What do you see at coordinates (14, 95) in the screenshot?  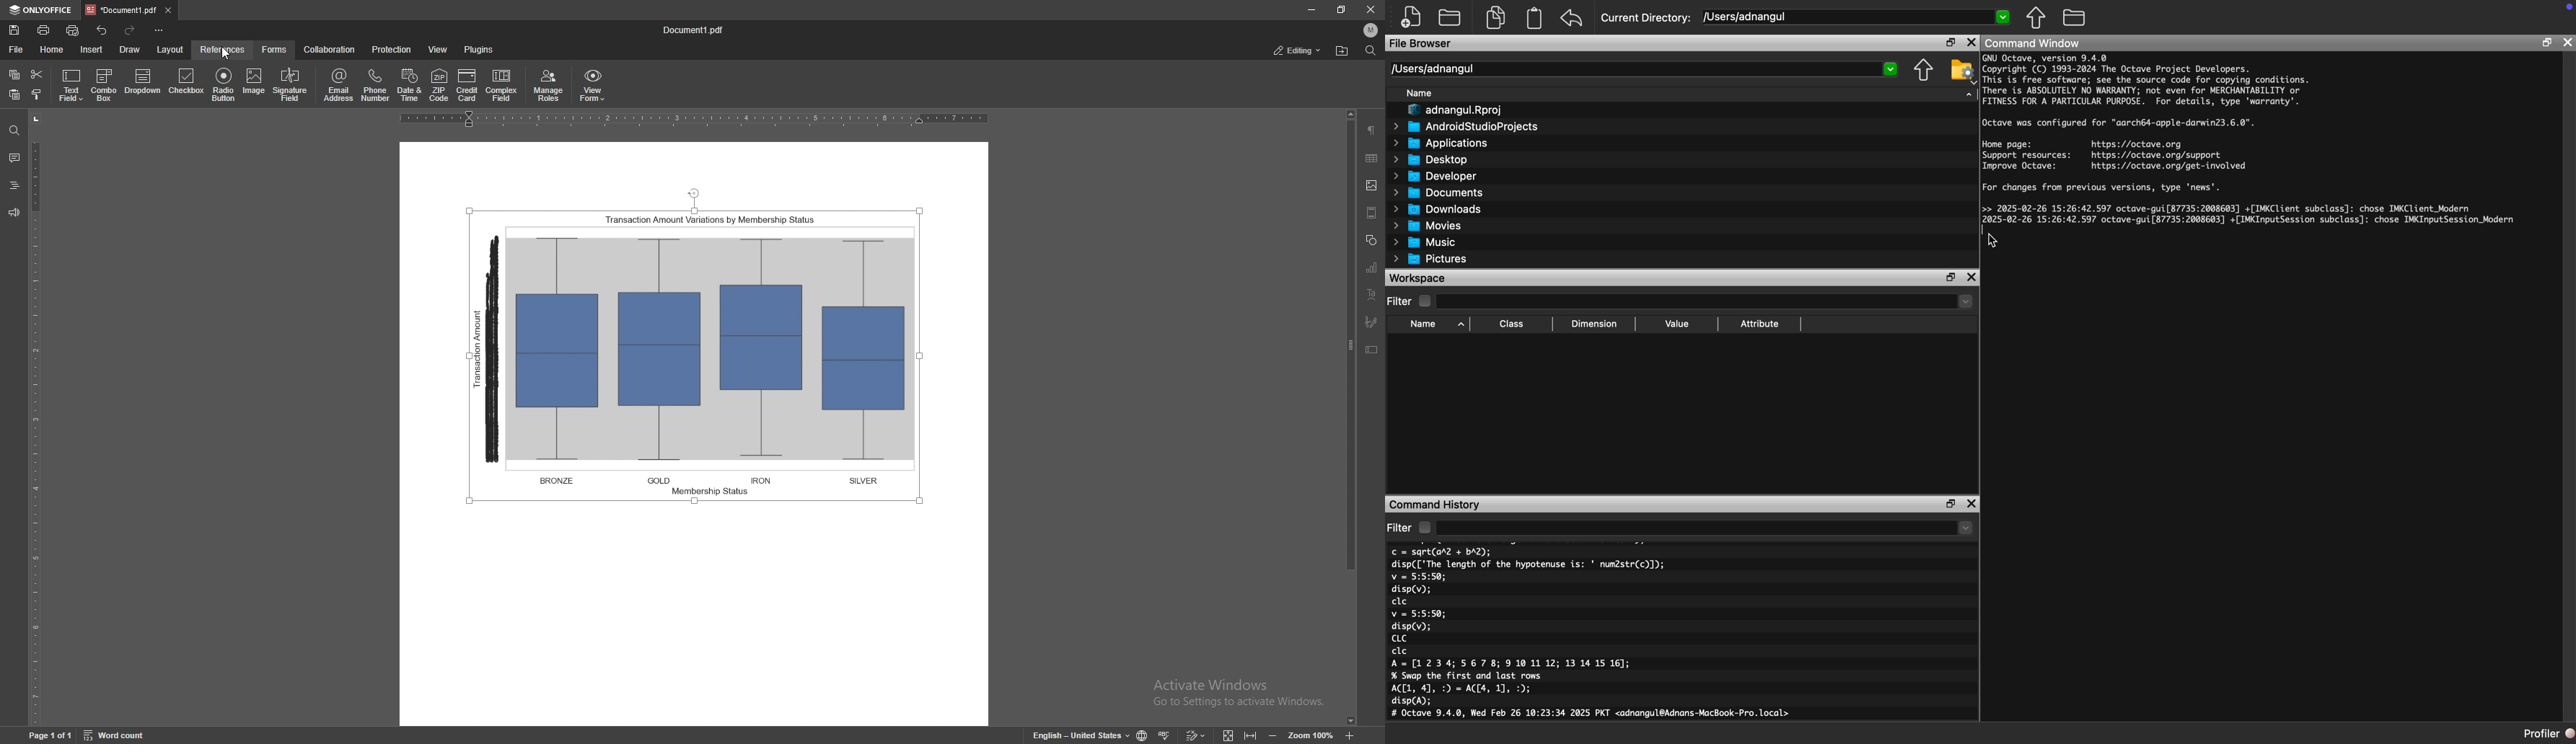 I see `paste` at bounding box center [14, 95].